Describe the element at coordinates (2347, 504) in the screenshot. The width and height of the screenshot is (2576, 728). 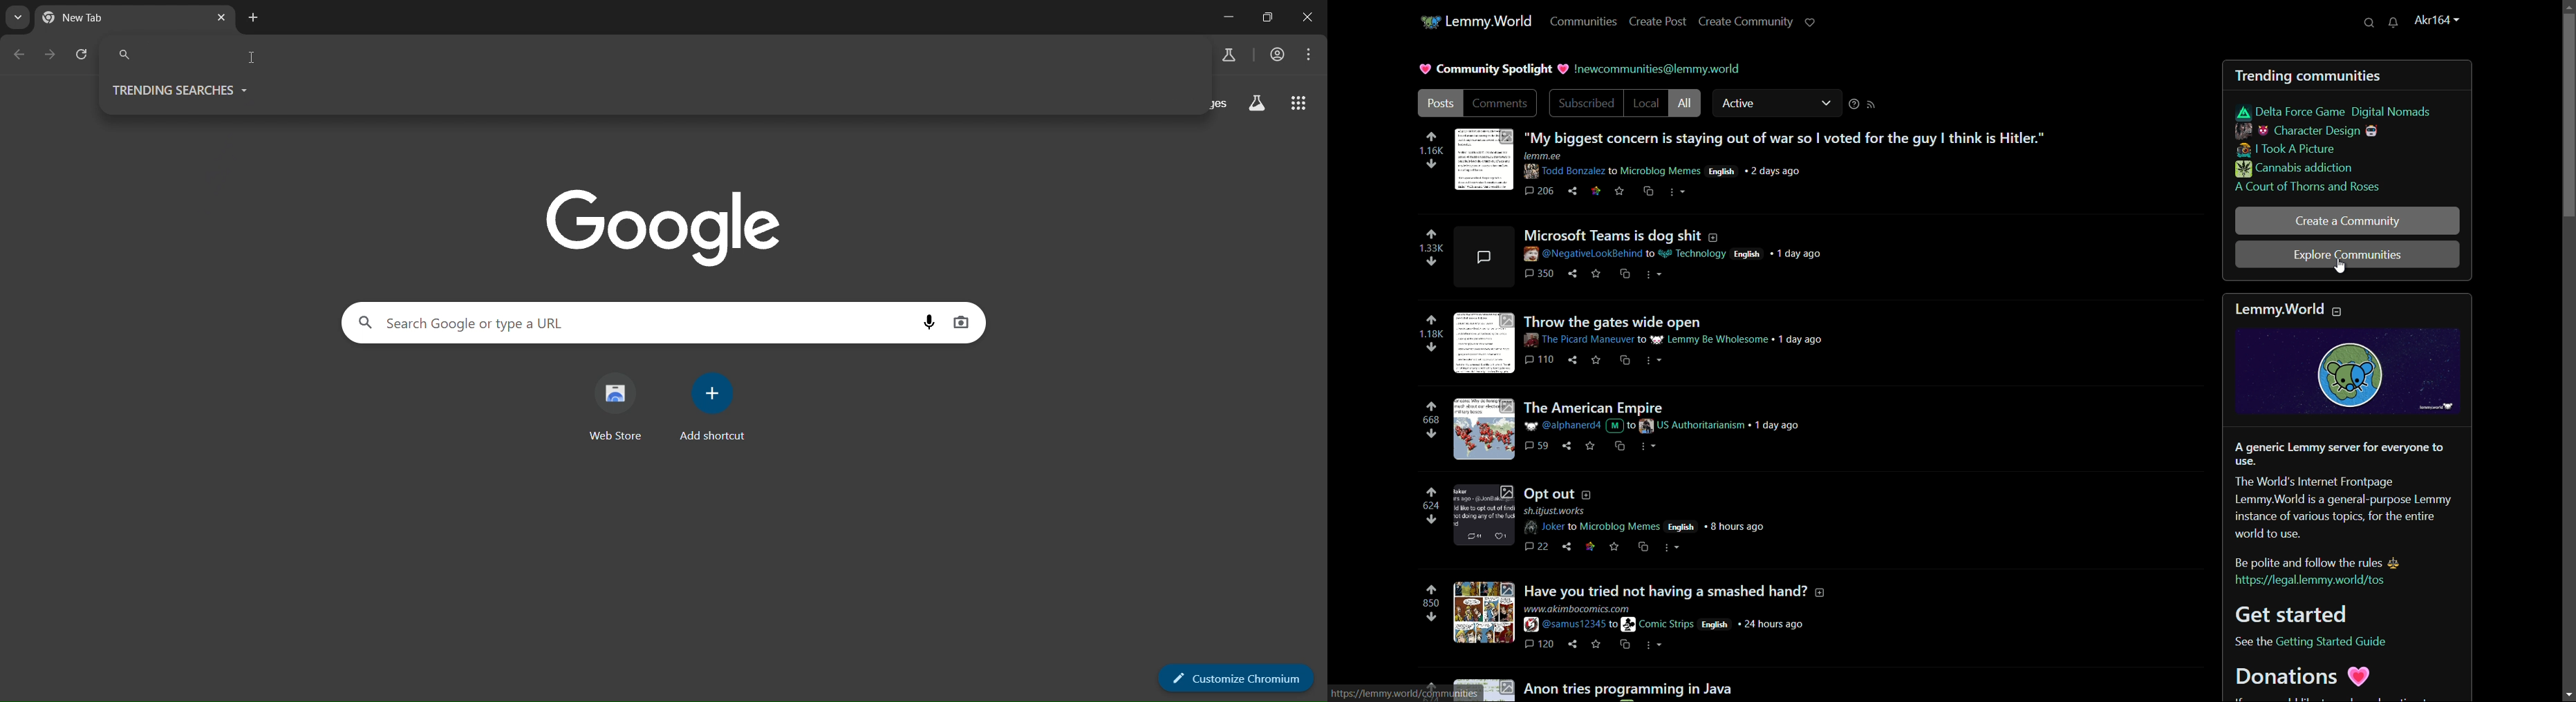
I see `about lemmy world` at that location.